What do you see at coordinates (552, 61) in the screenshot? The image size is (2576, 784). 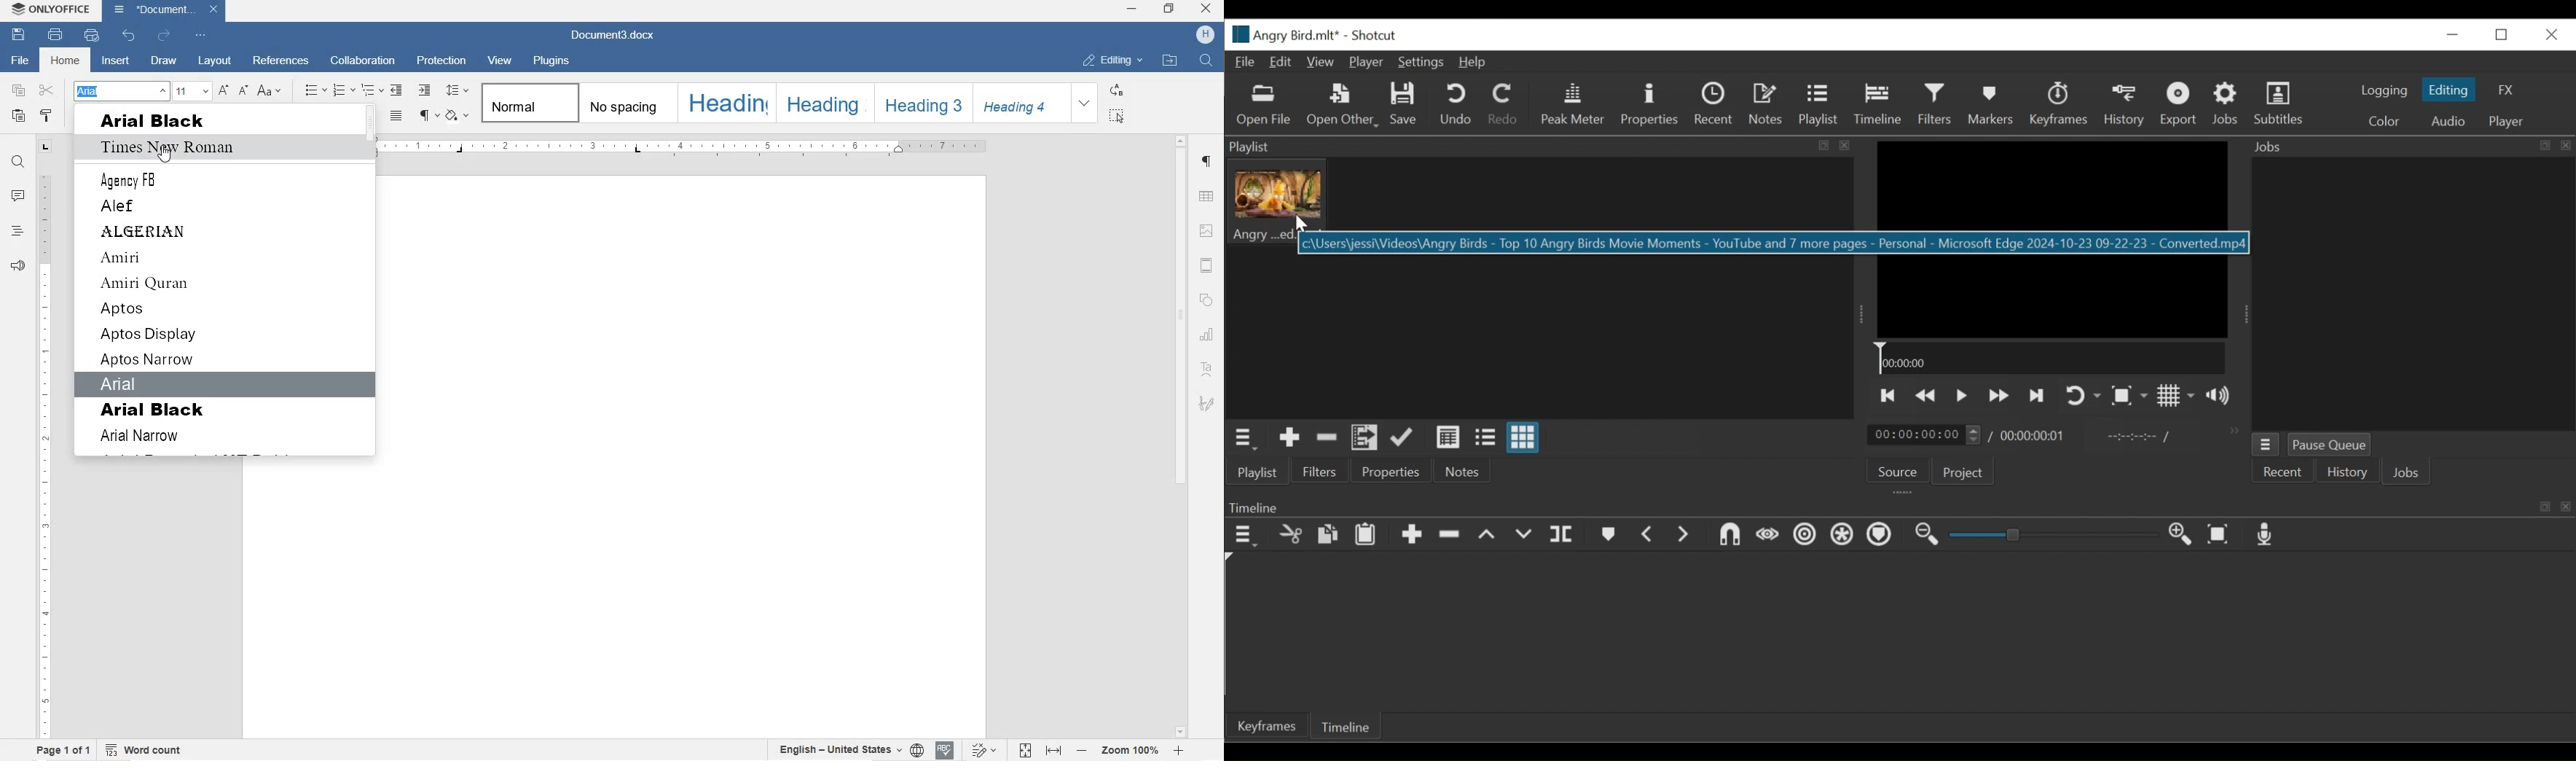 I see `PLUGINS` at bounding box center [552, 61].